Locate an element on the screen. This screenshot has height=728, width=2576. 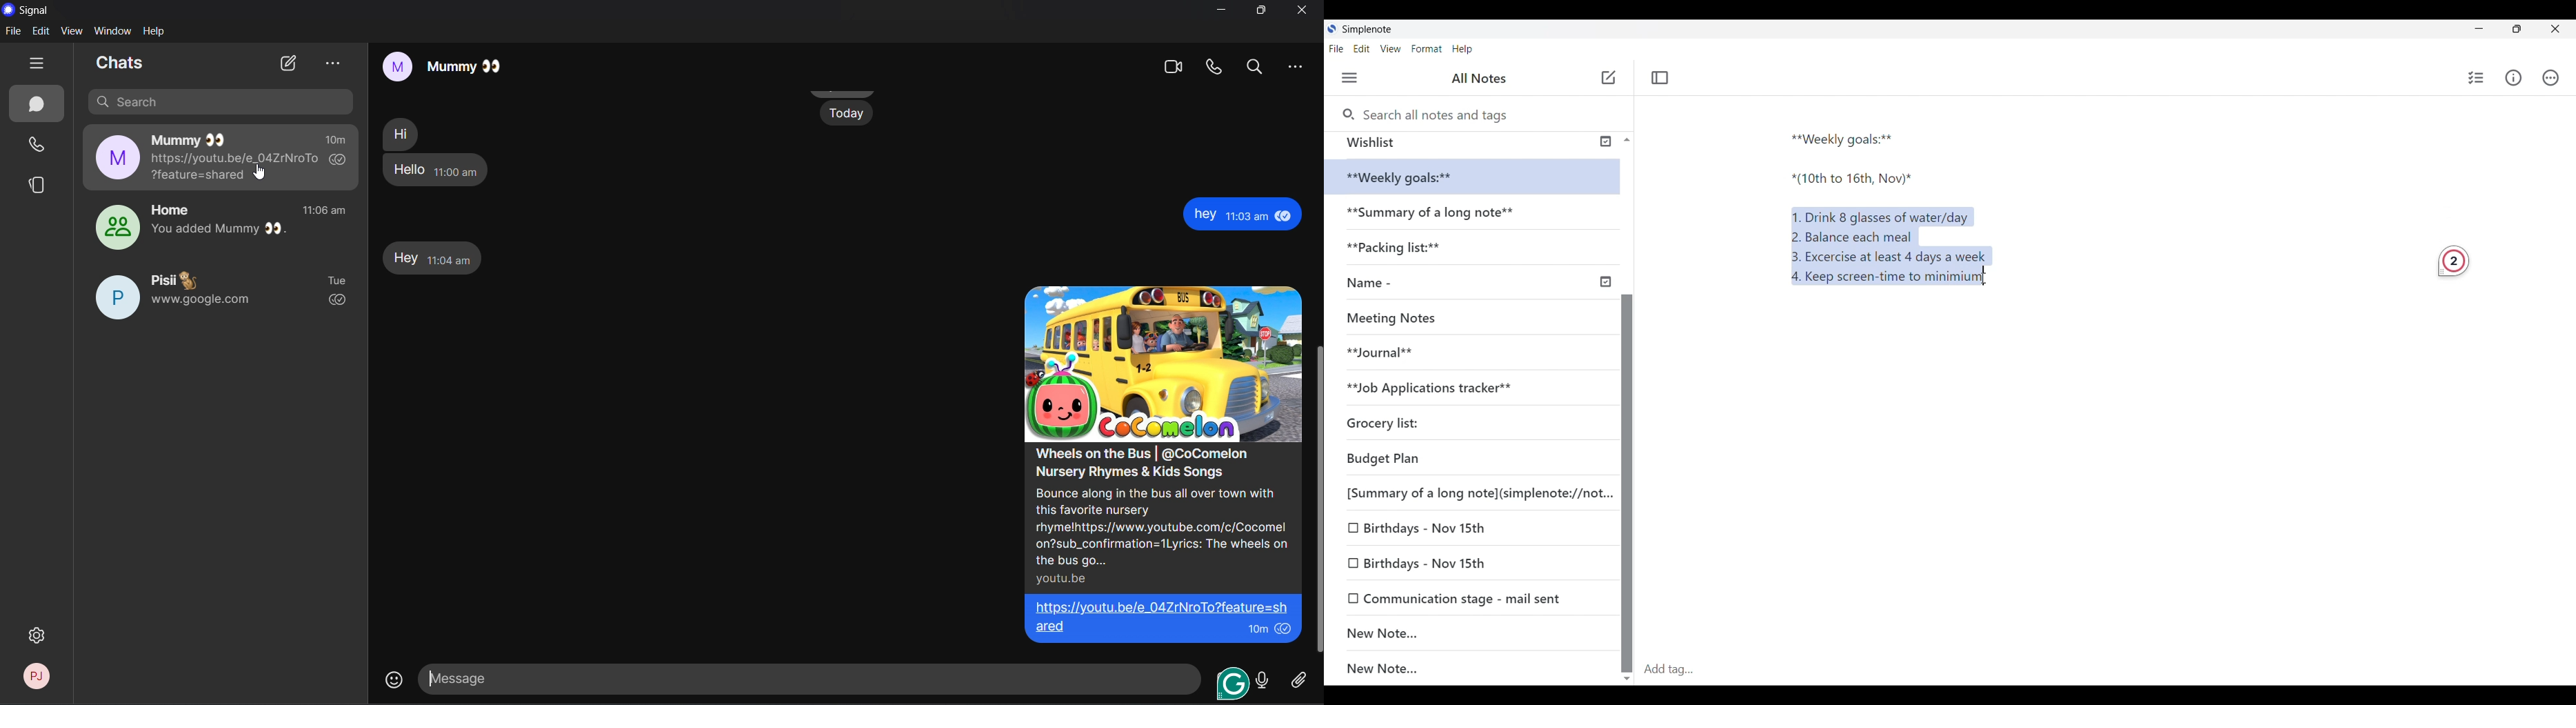
stories is located at coordinates (38, 183).